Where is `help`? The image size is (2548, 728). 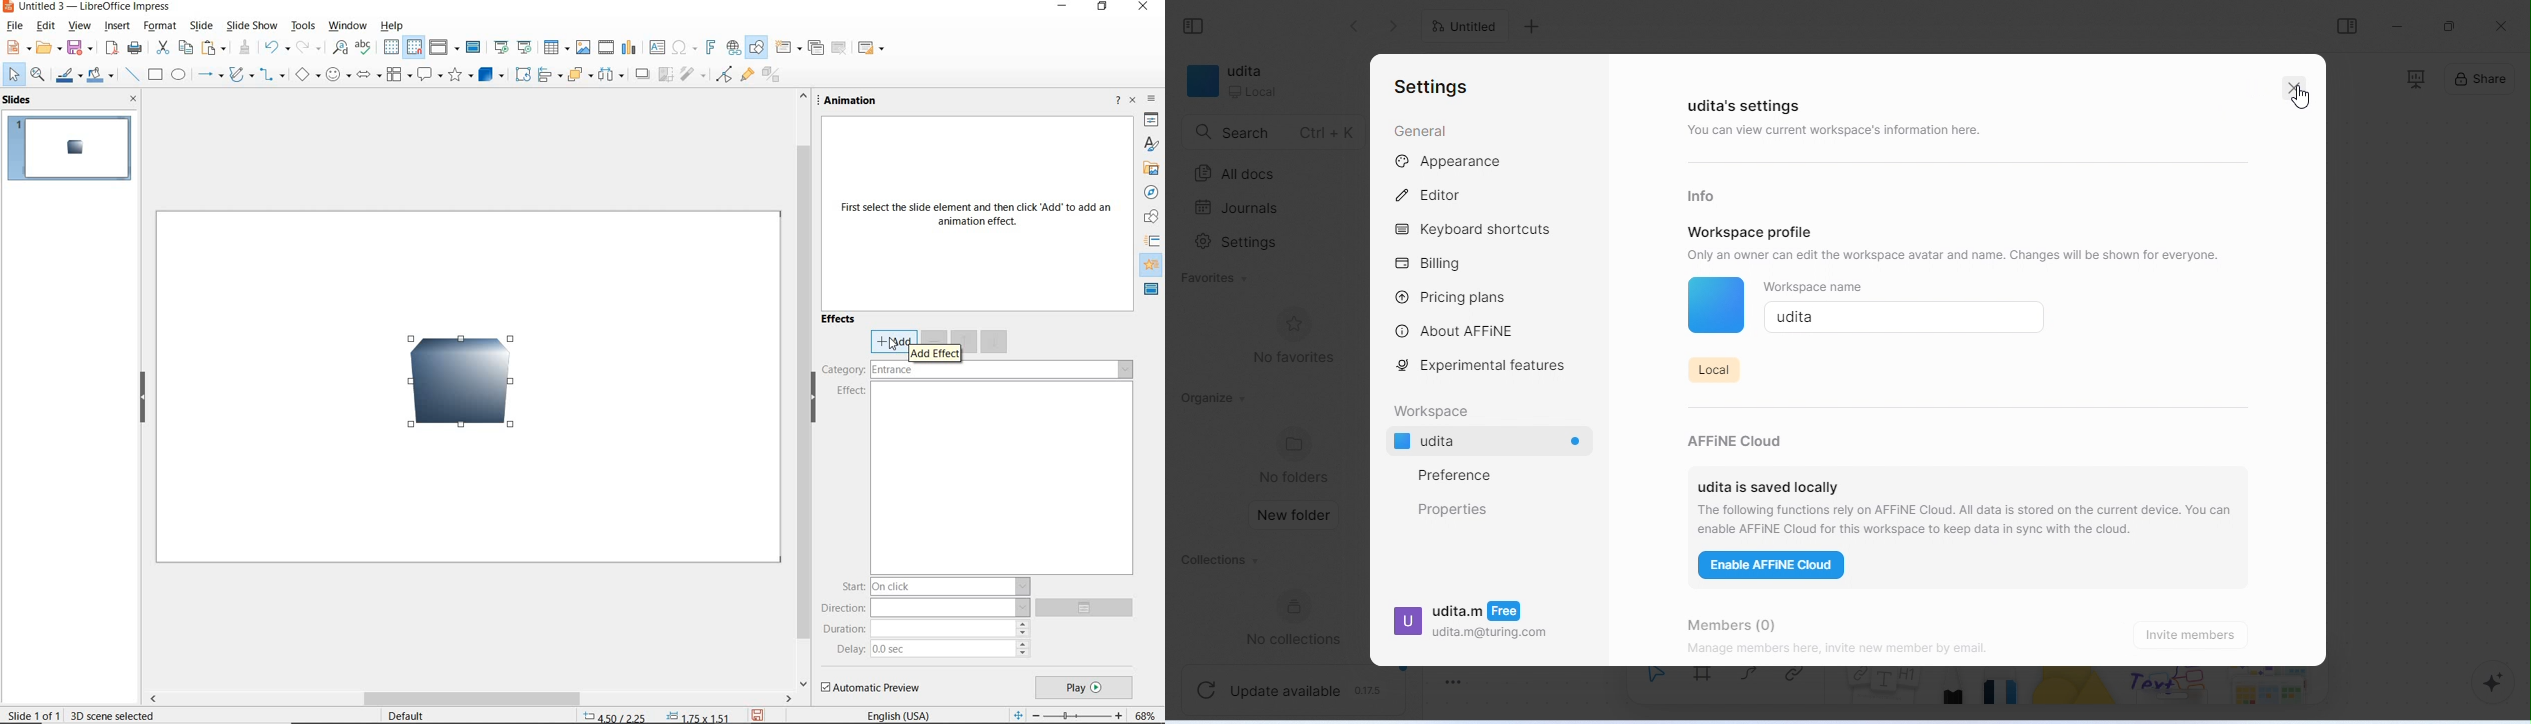 help is located at coordinates (390, 26).